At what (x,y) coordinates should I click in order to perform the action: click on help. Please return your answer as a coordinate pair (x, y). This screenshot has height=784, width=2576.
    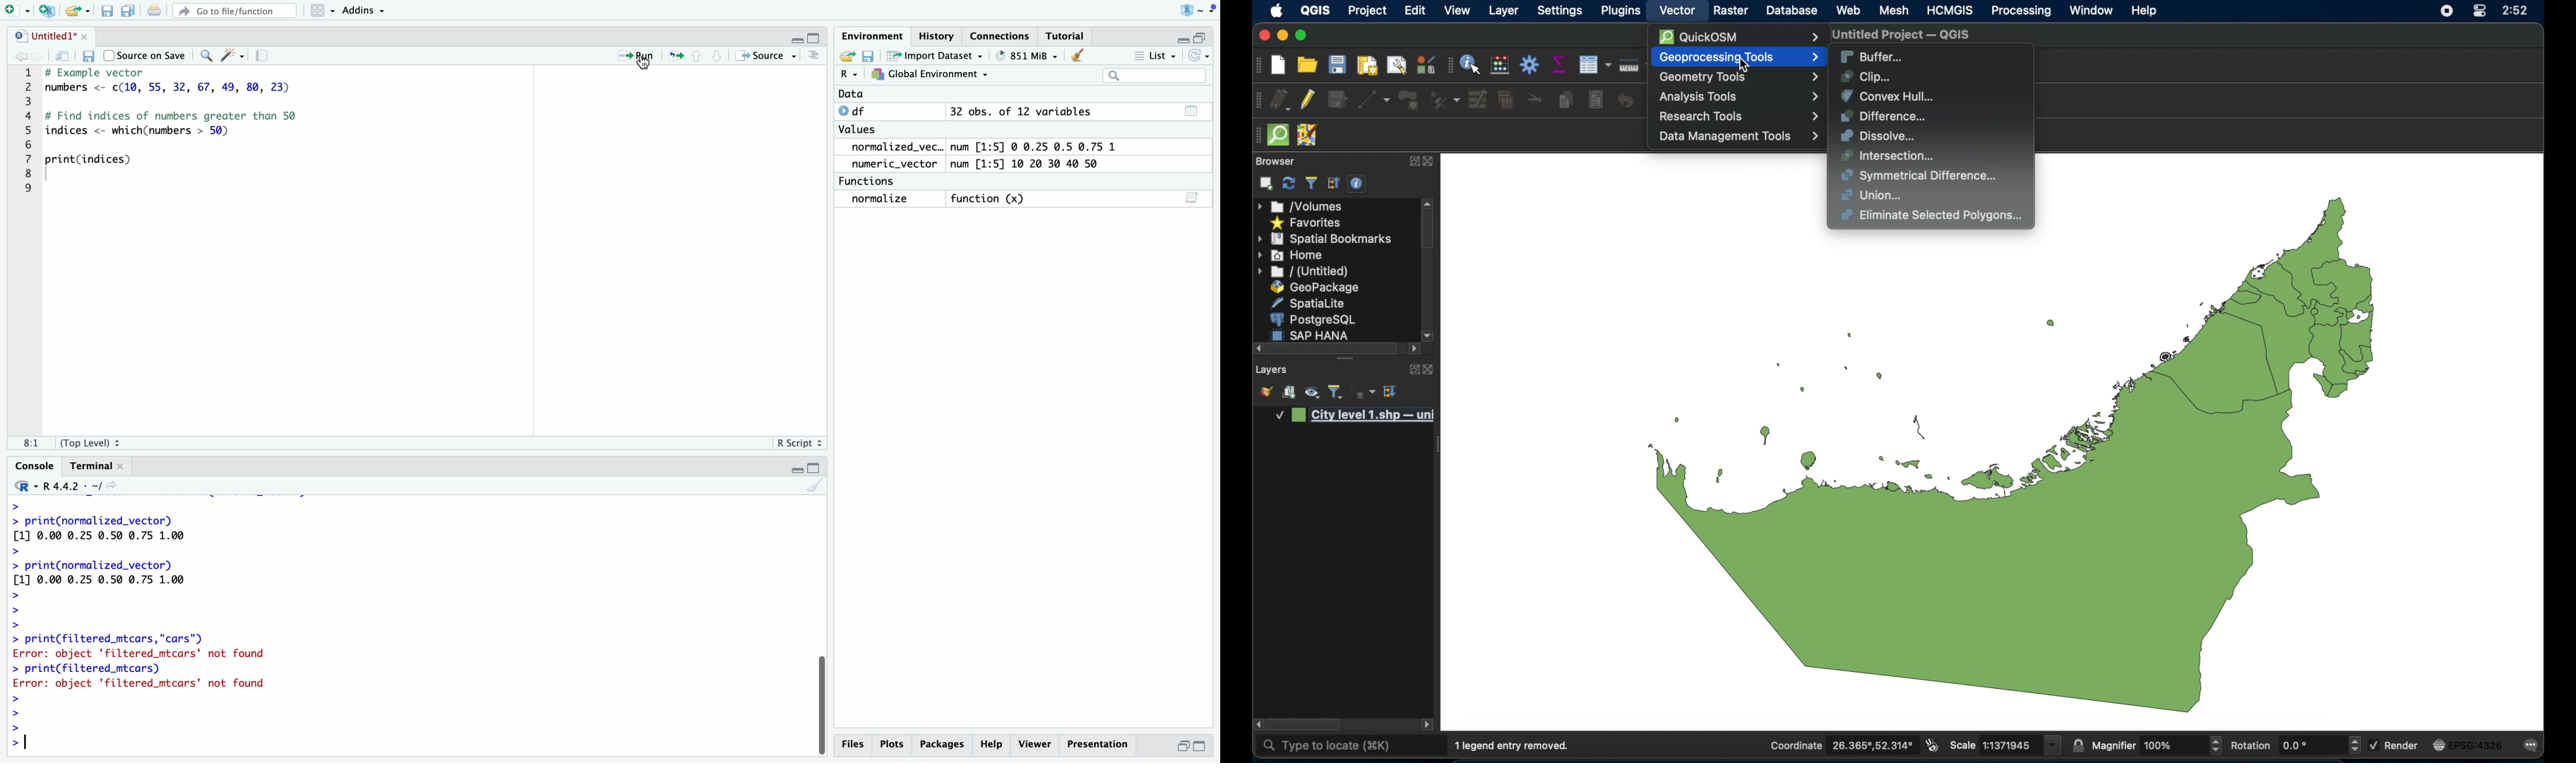
    Looking at the image, I should click on (994, 744).